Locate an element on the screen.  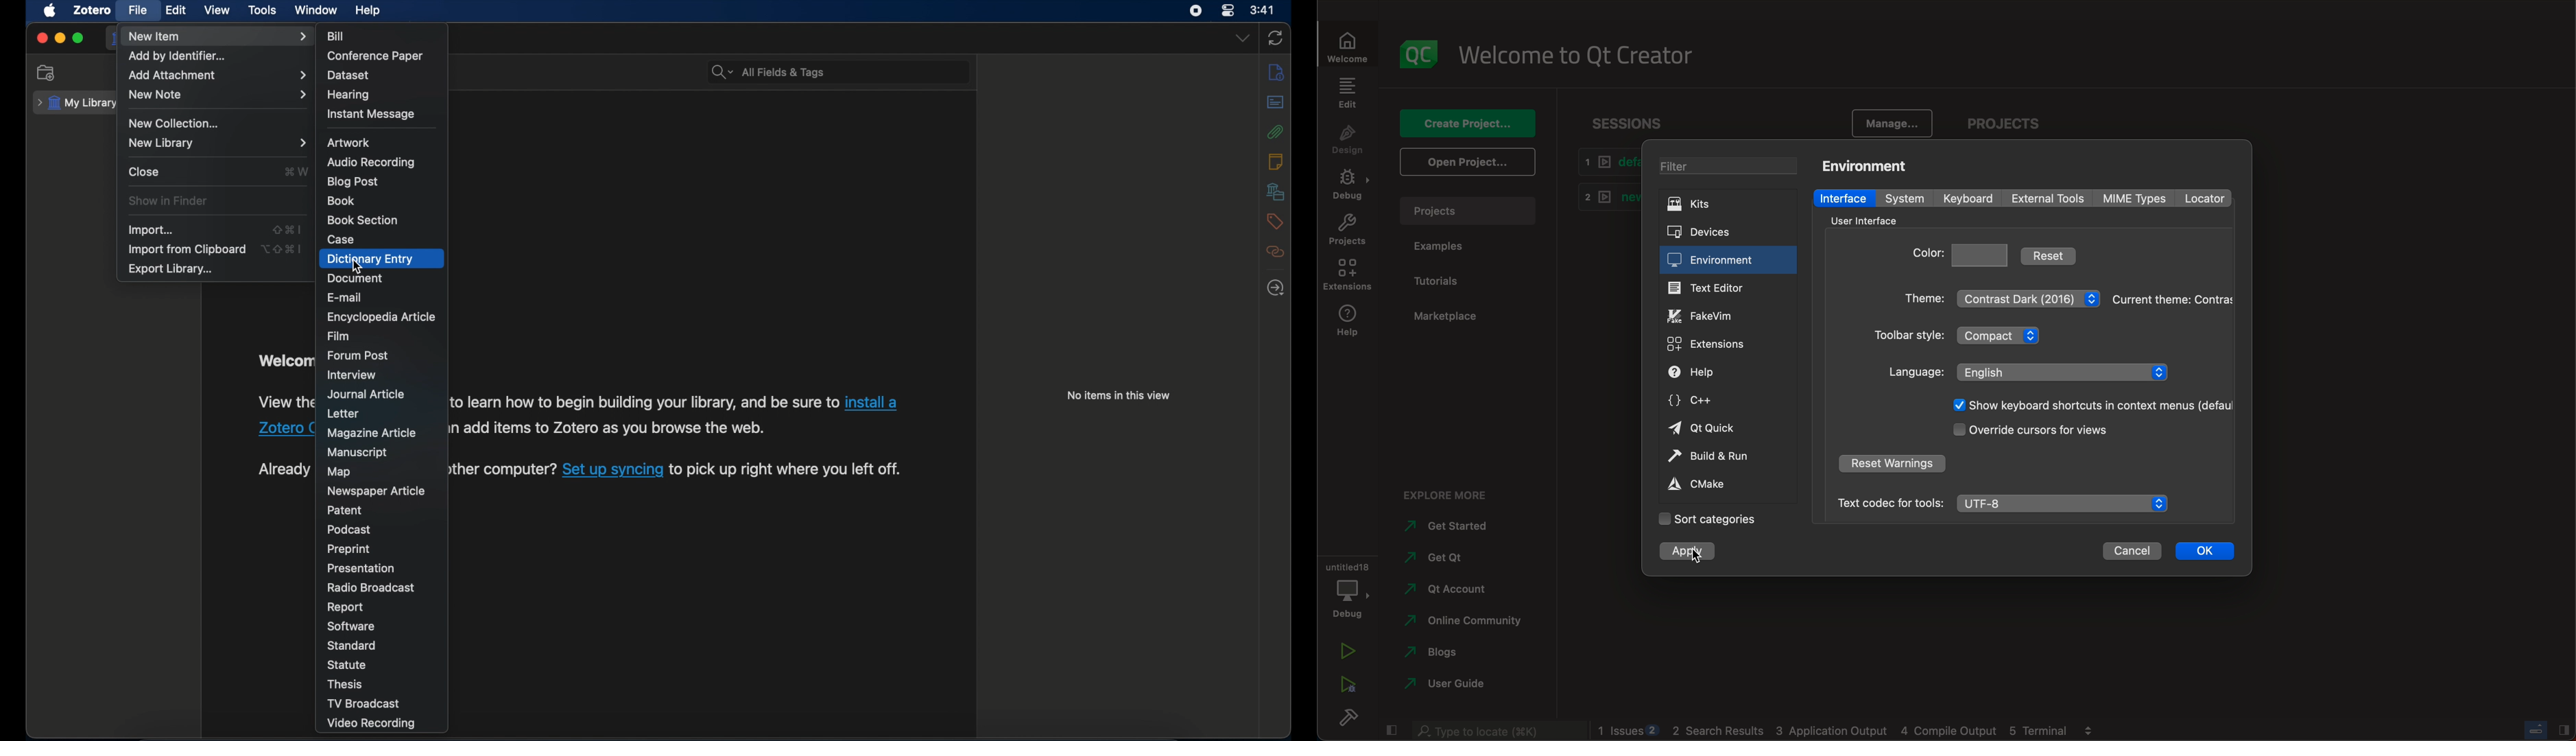
sessins is located at coordinates (1632, 123).